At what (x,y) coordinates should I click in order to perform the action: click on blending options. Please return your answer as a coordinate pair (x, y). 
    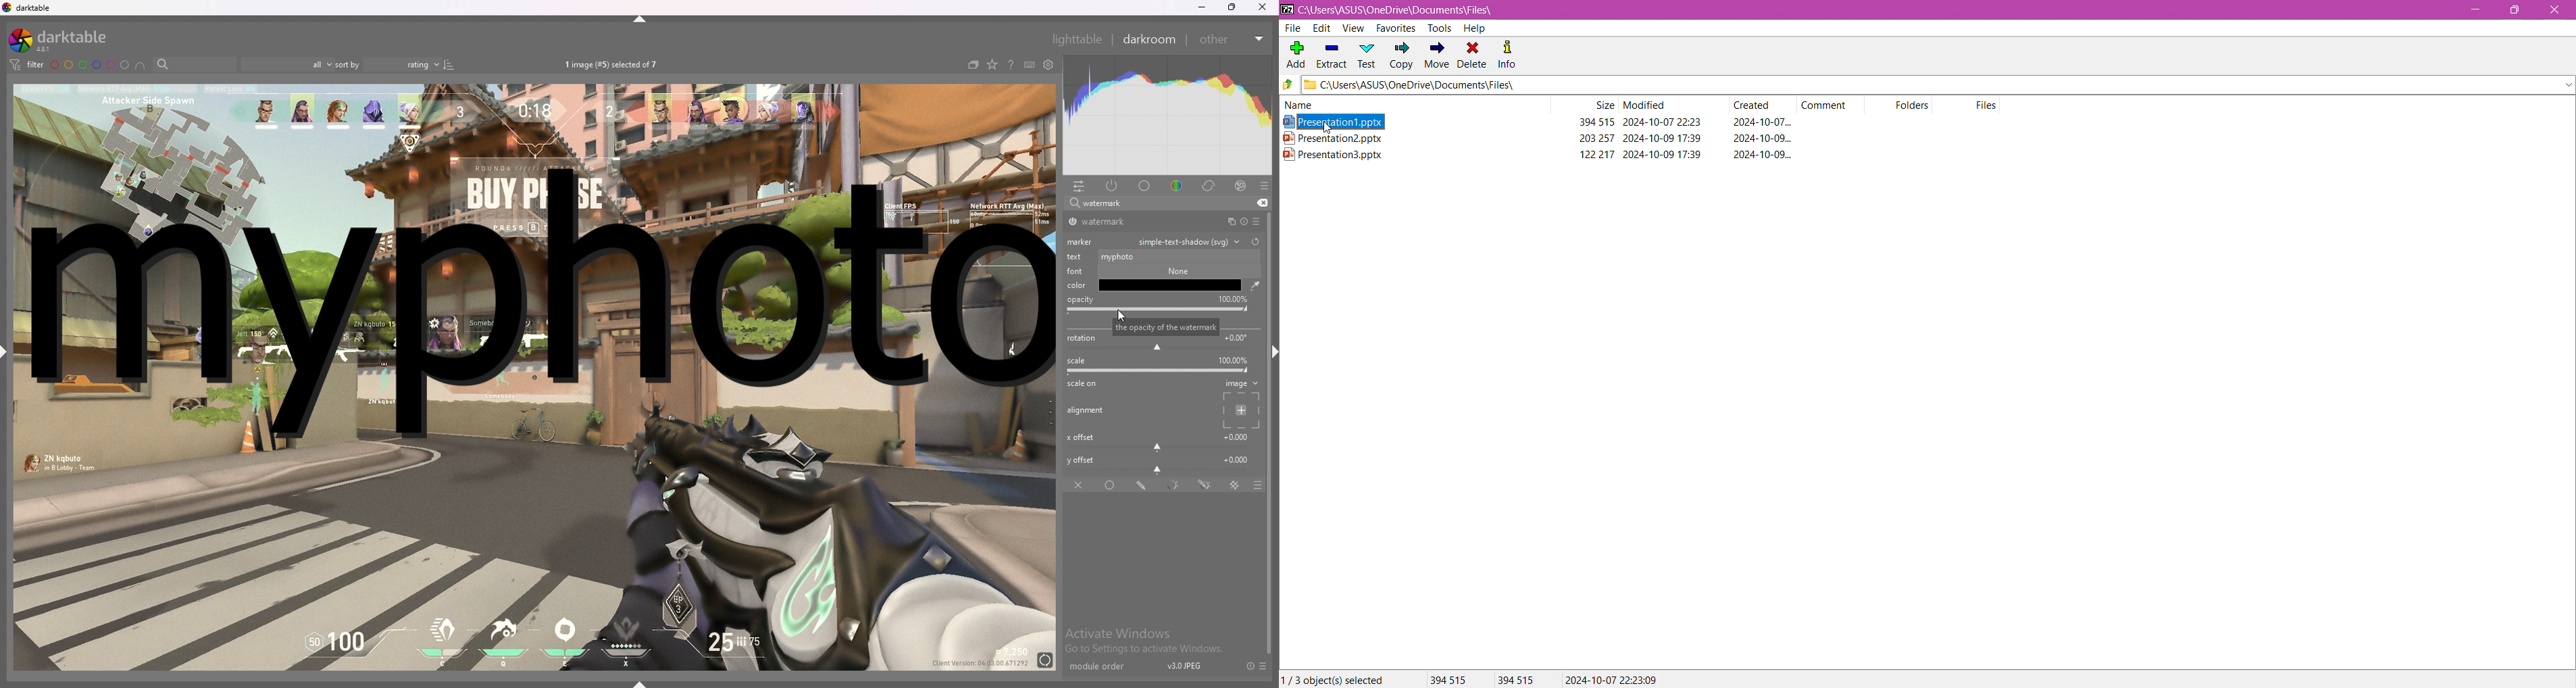
    Looking at the image, I should click on (1252, 485).